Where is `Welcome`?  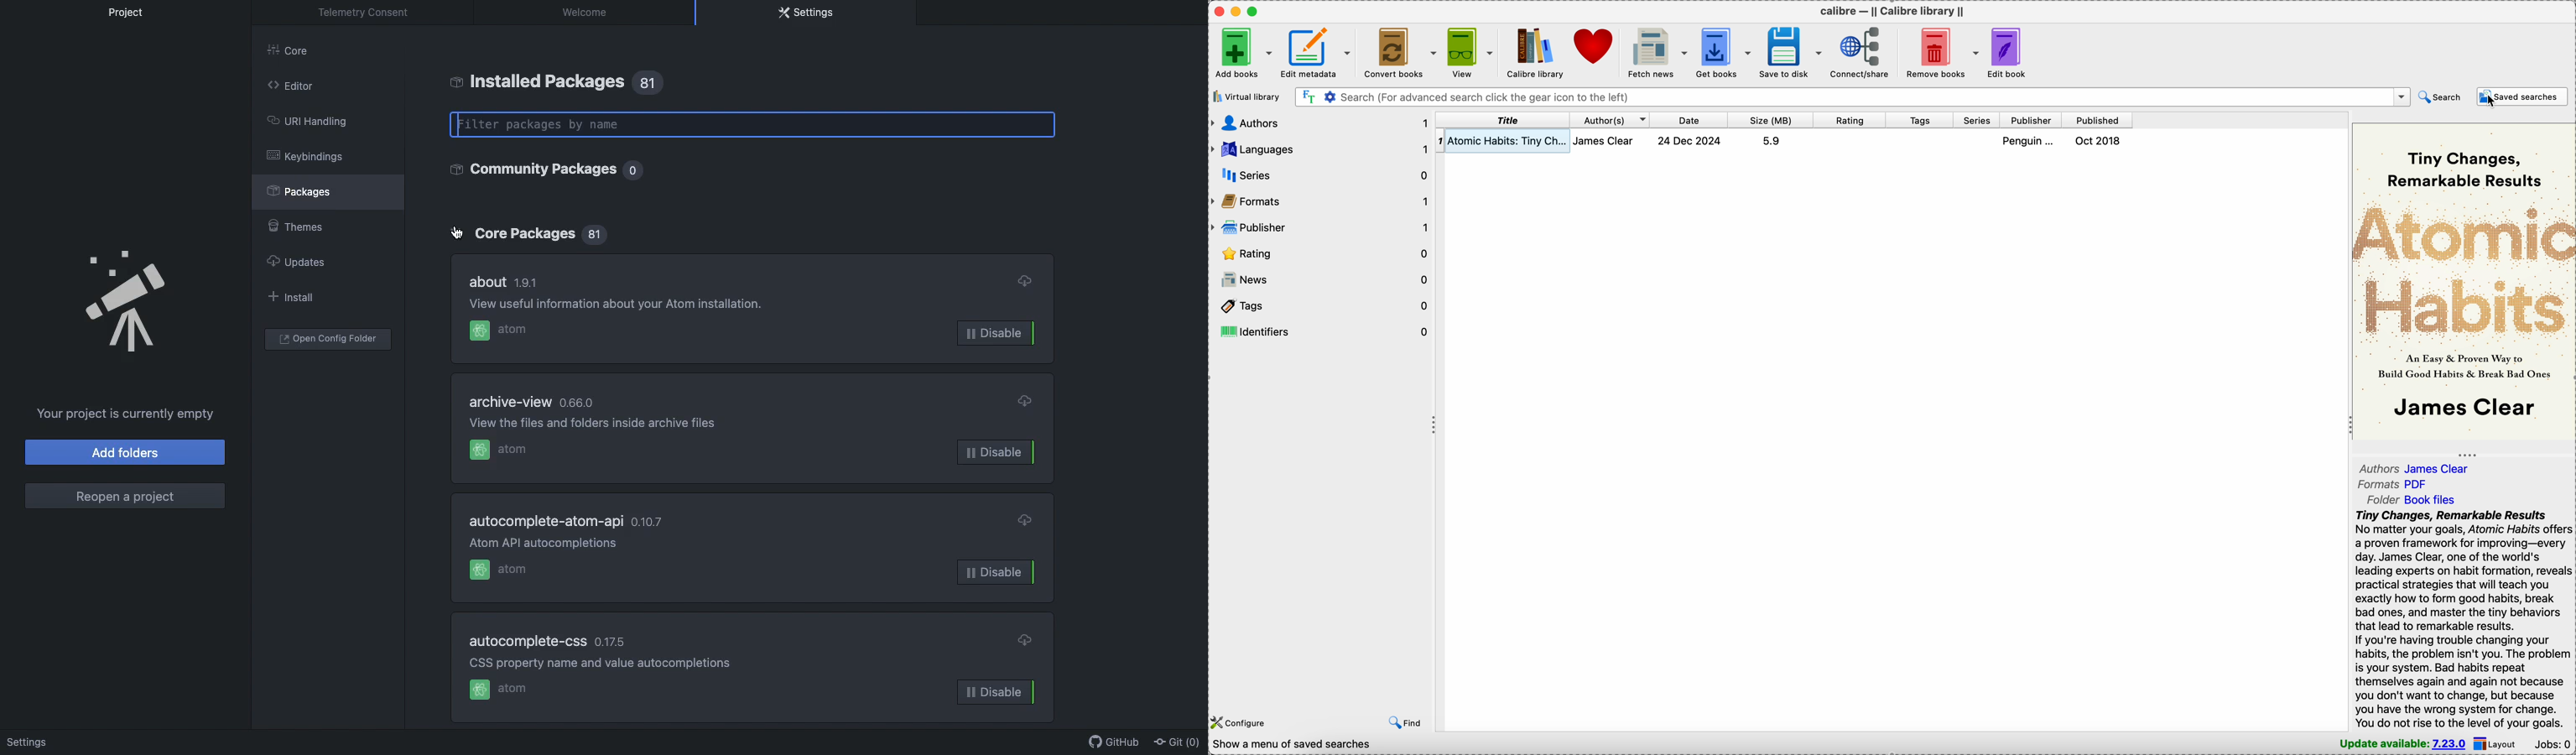
Welcome is located at coordinates (588, 12).